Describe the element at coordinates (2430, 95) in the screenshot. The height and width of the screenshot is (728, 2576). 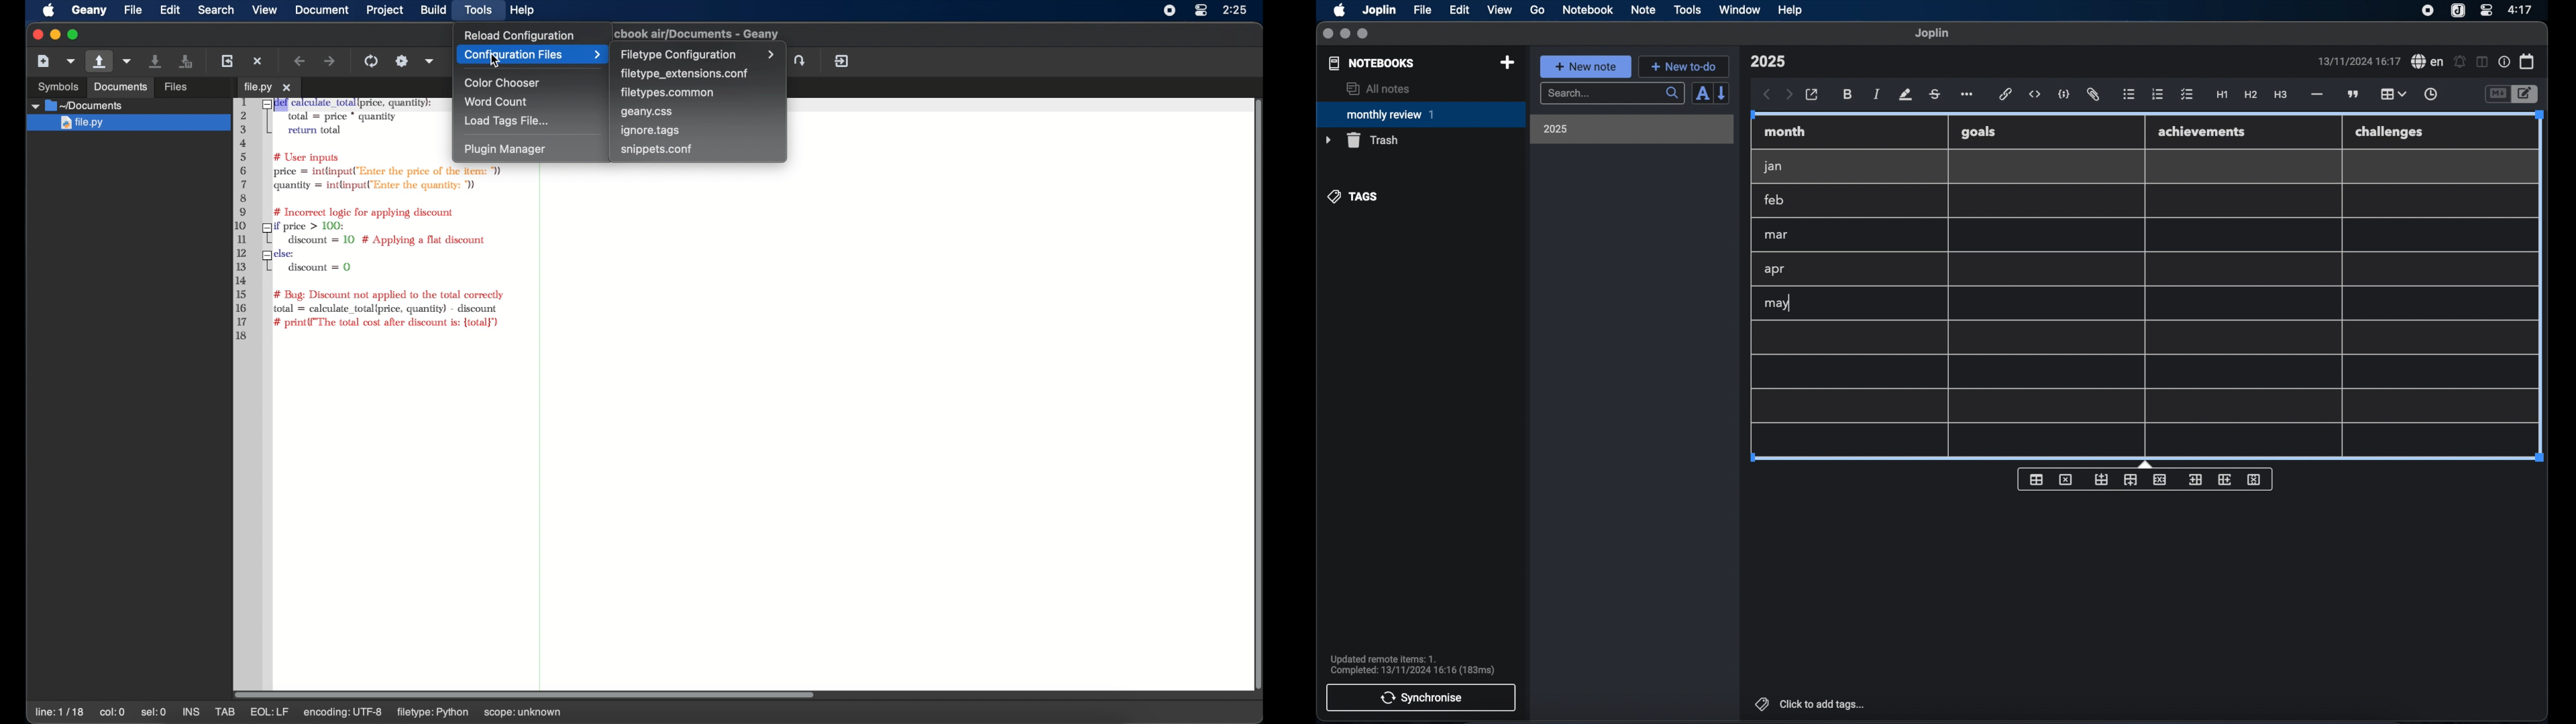
I see `insert time` at that location.